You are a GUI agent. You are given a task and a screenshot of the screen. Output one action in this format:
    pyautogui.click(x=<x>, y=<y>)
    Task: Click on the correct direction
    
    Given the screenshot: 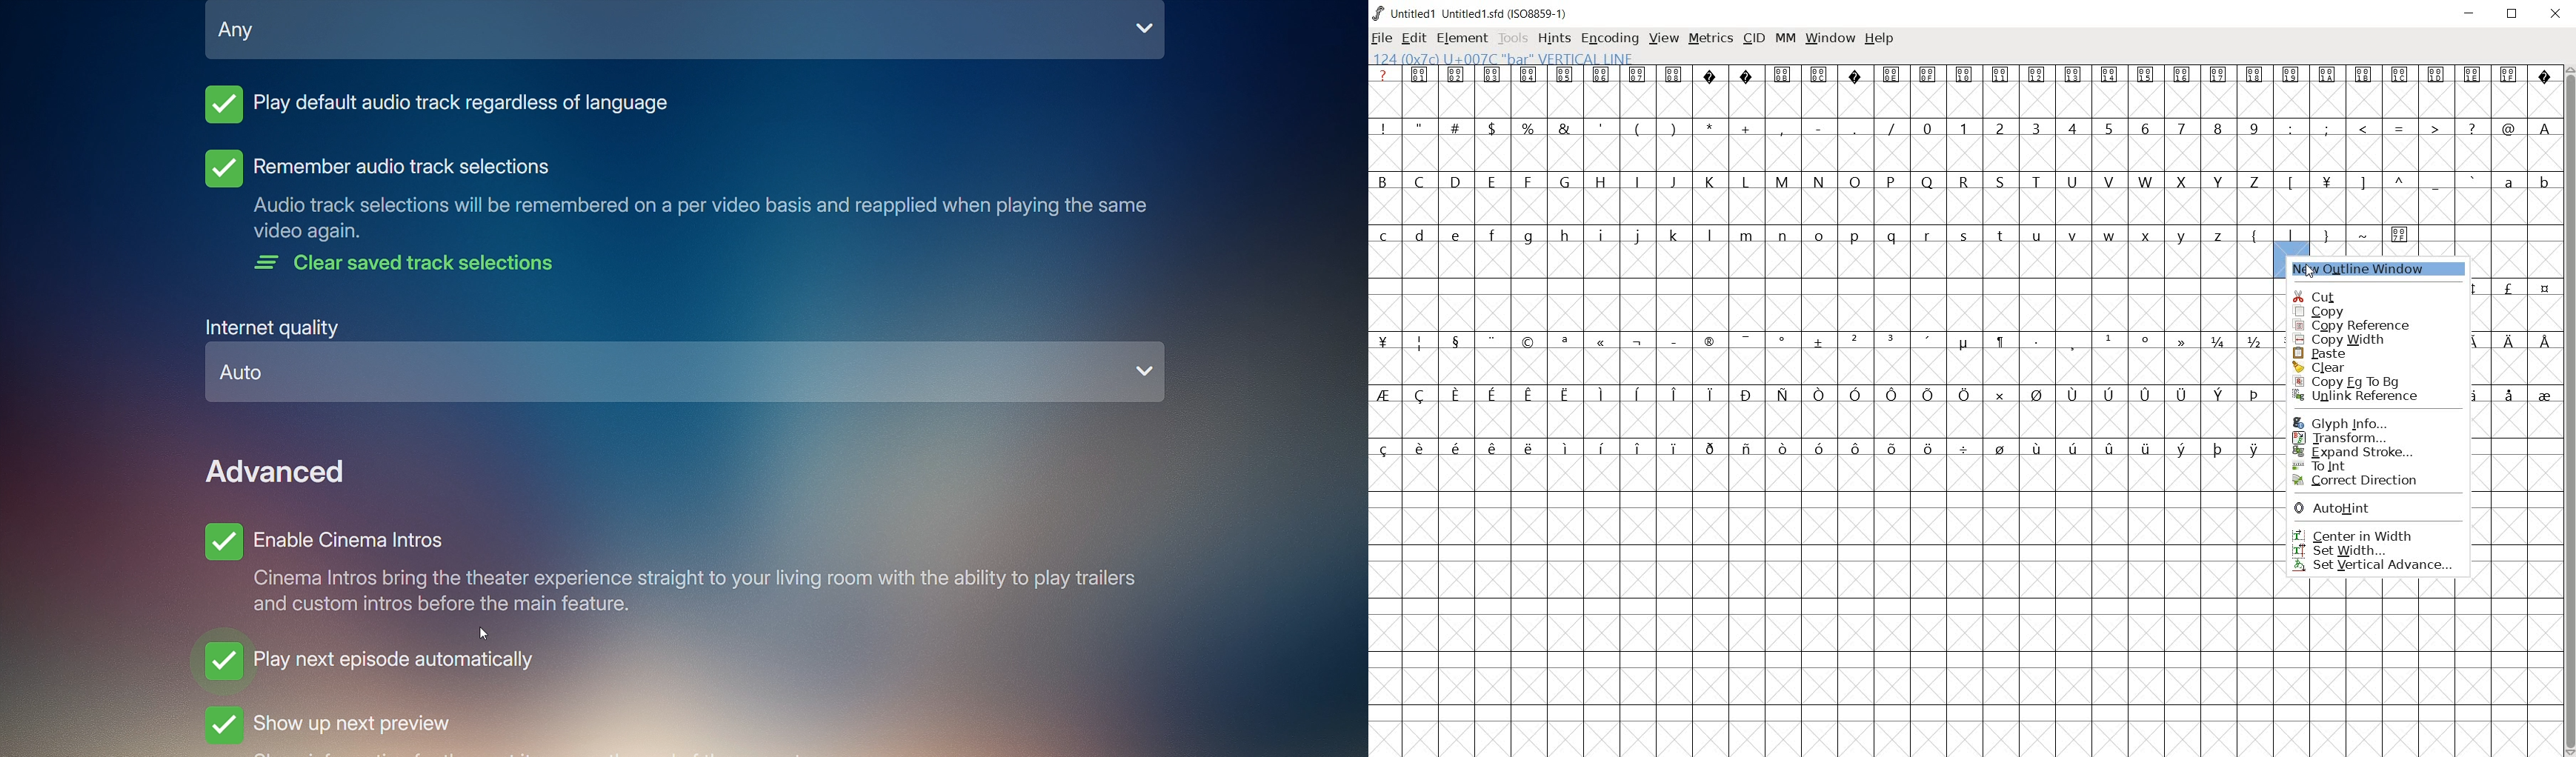 What is the action you would take?
    pyautogui.click(x=2369, y=481)
    